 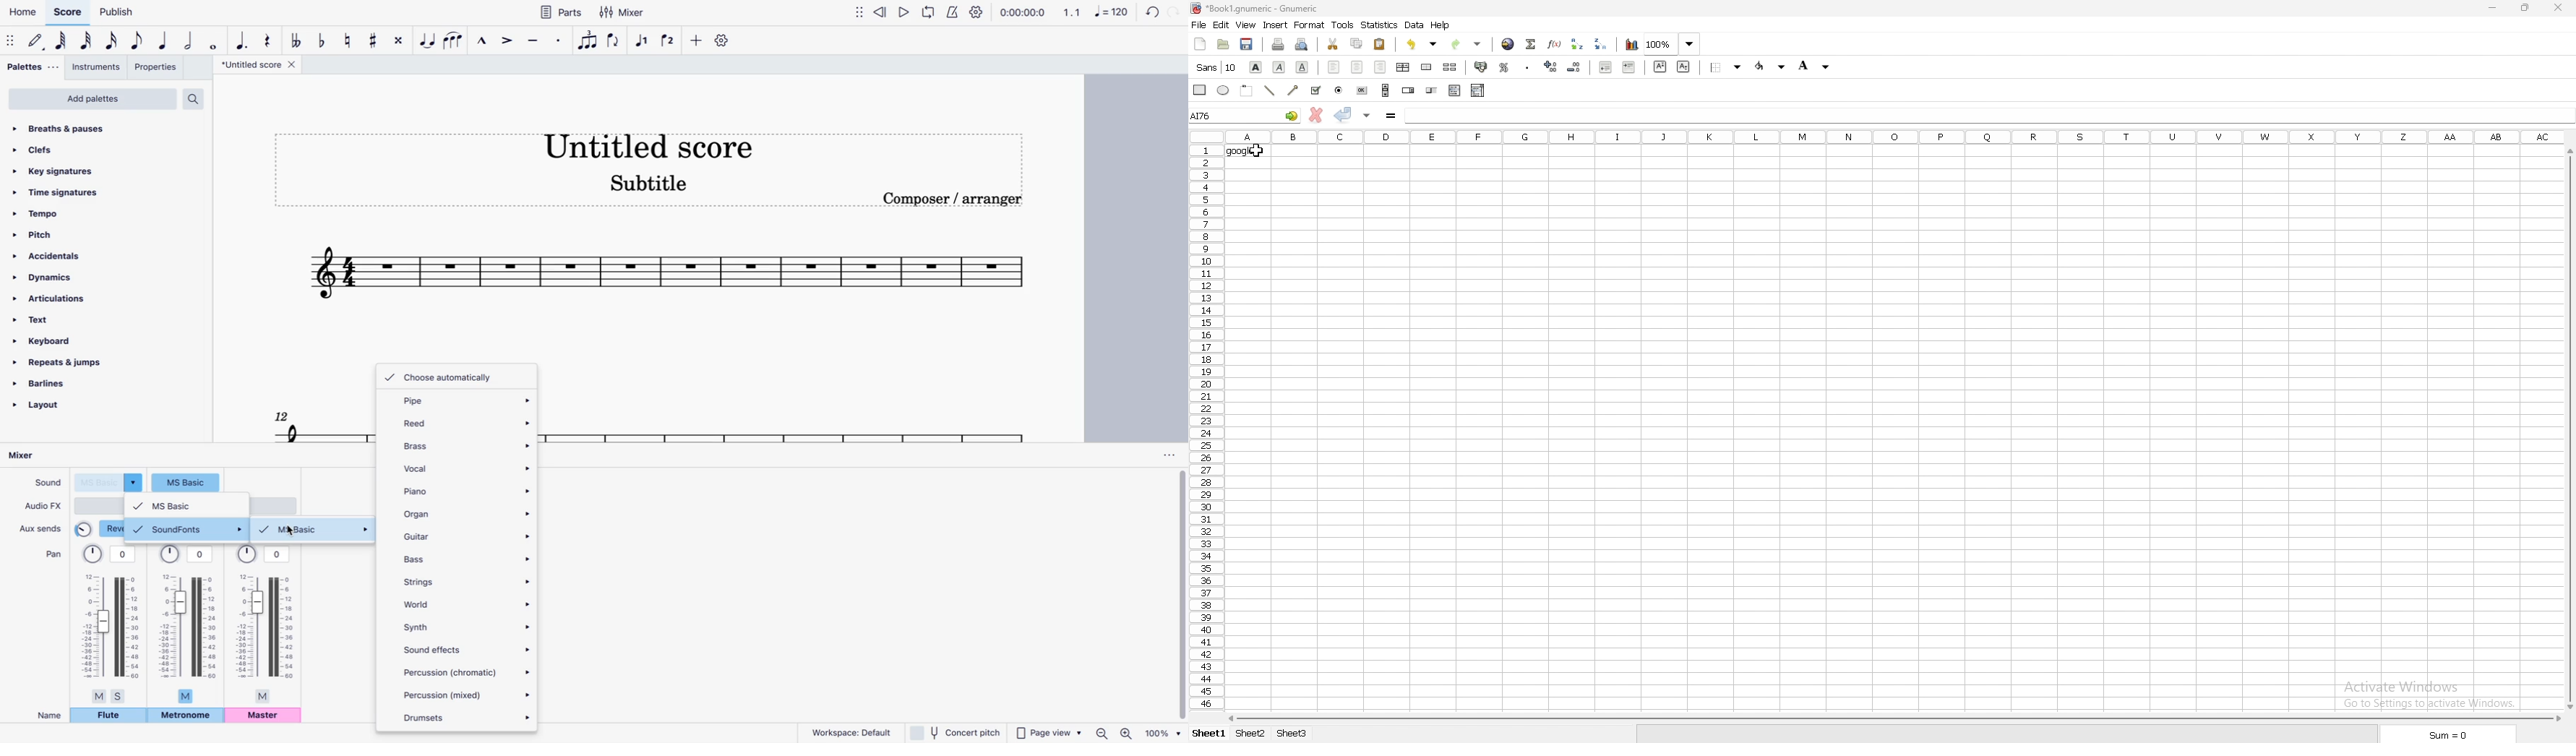 I want to click on cell input, so click(x=1986, y=114).